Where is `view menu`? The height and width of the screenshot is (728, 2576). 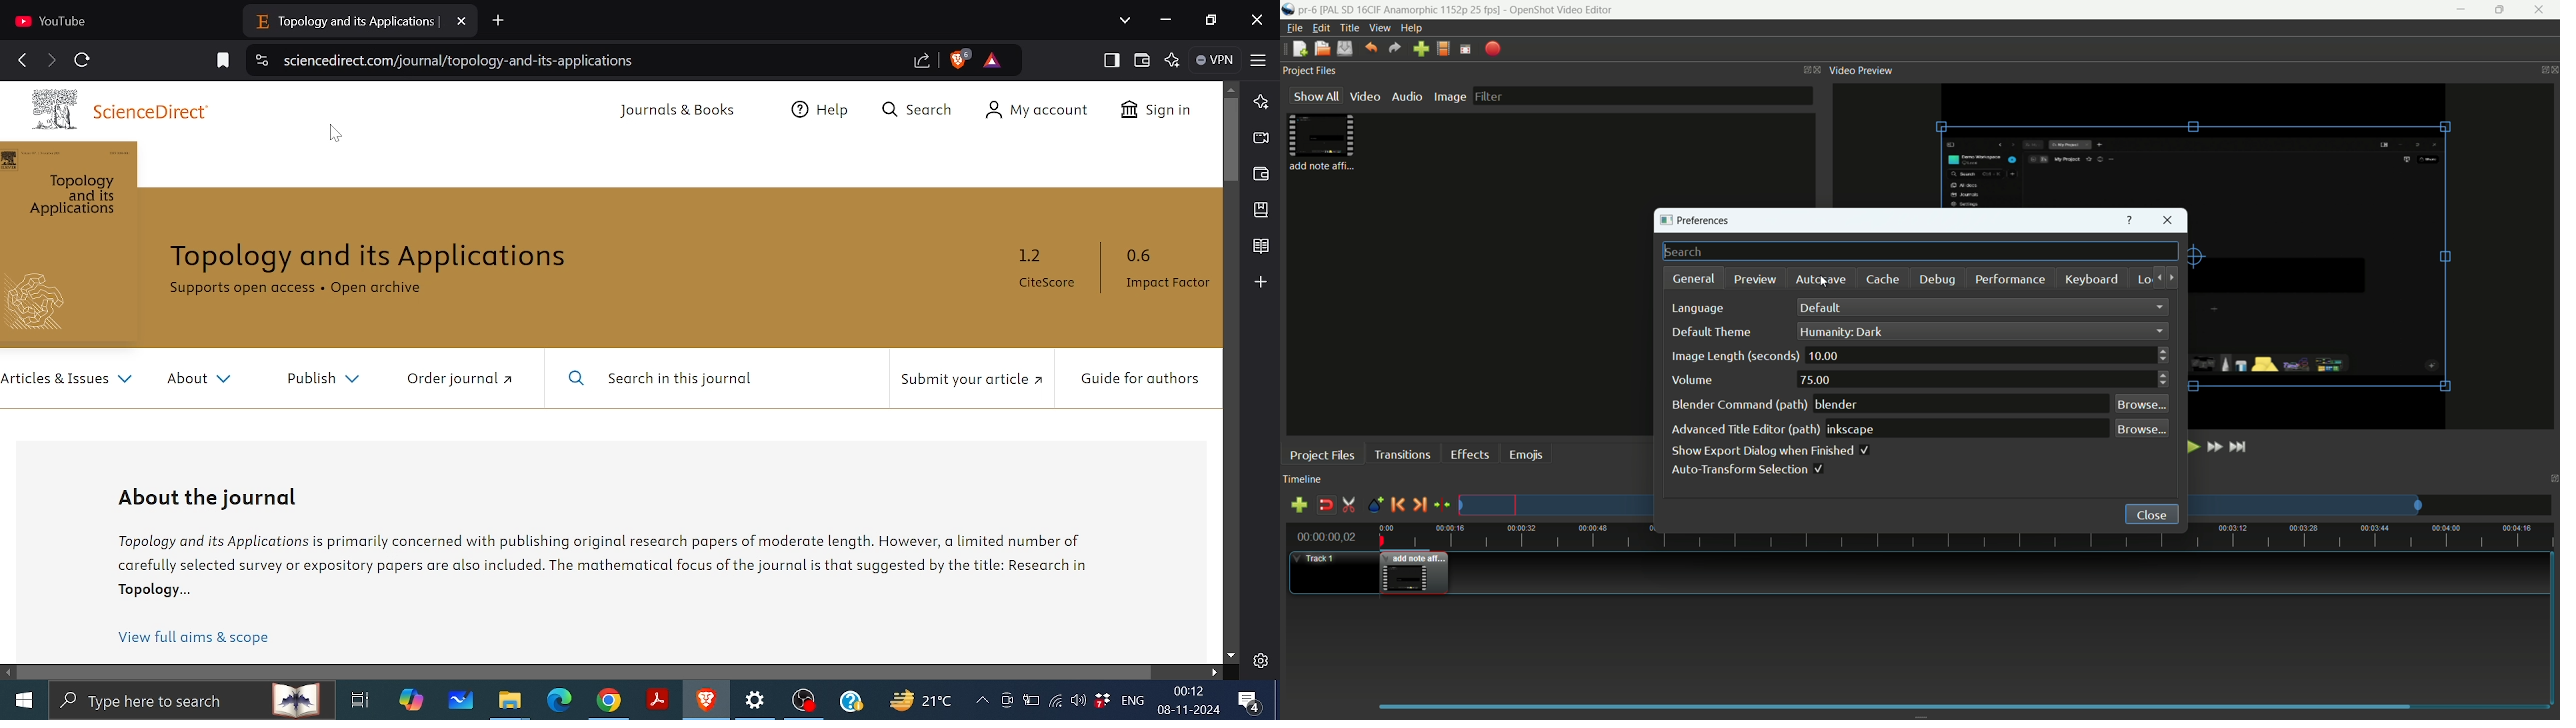
view menu is located at coordinates (1378, 28).